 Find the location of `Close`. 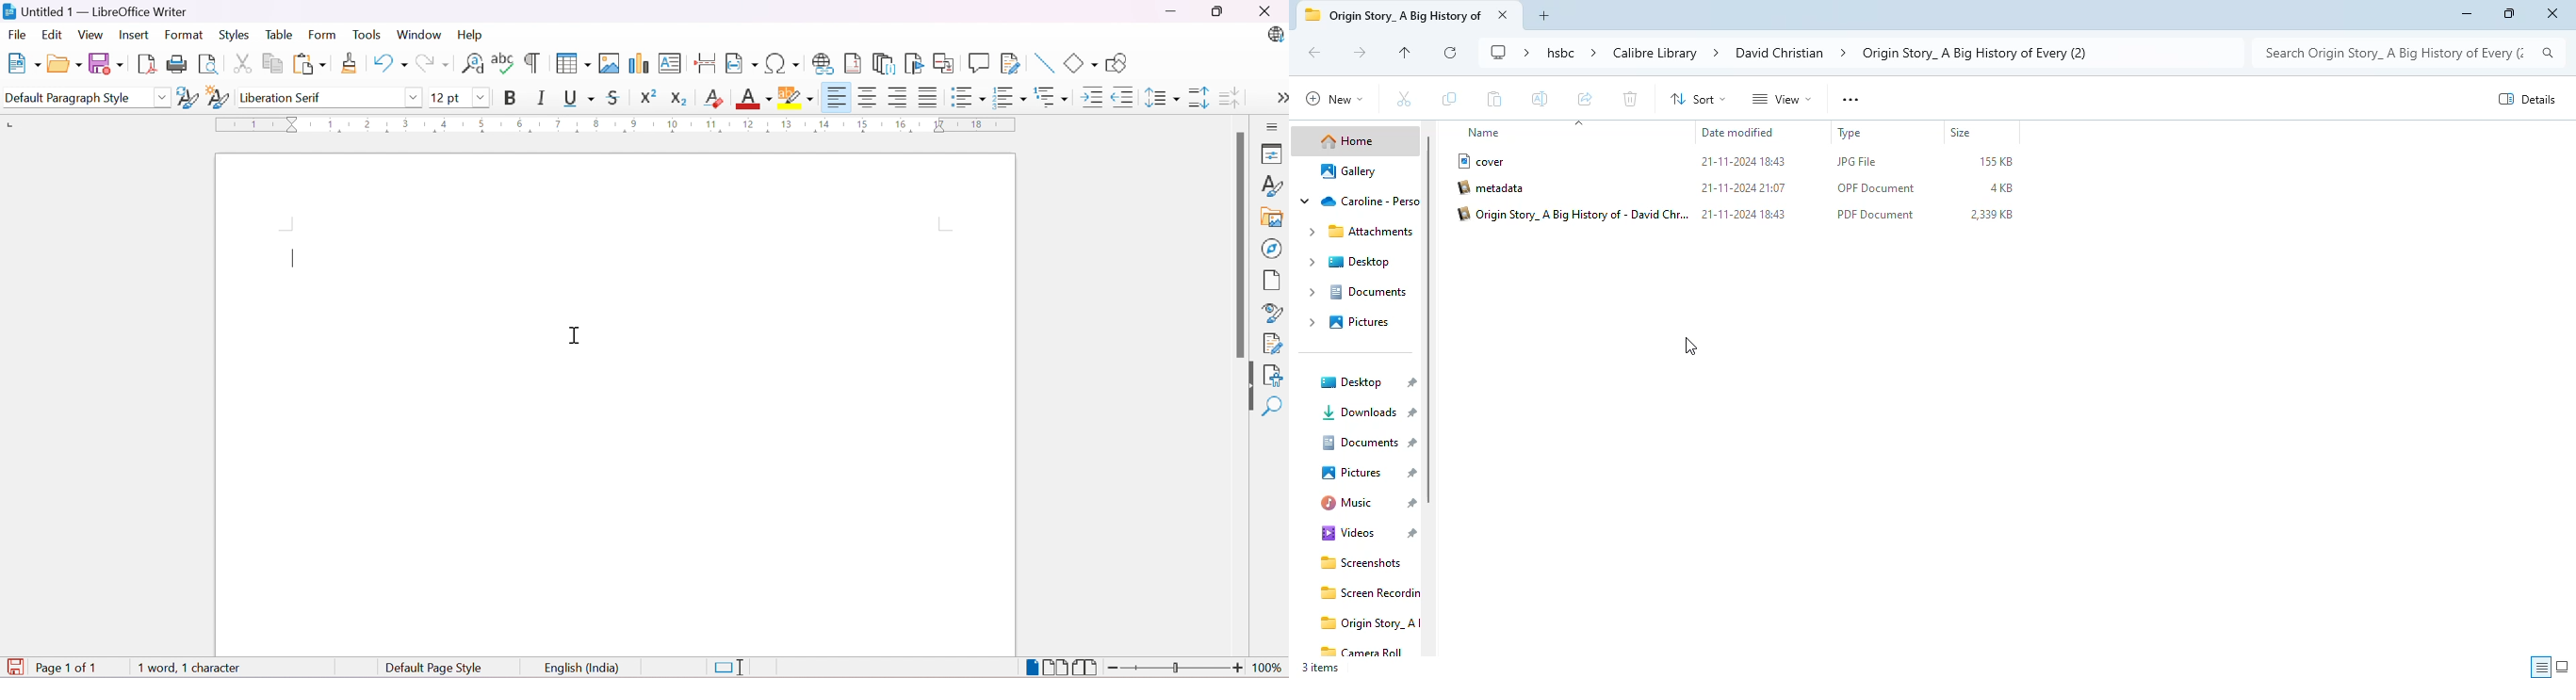

Close is located at coordinates (1270, 13).